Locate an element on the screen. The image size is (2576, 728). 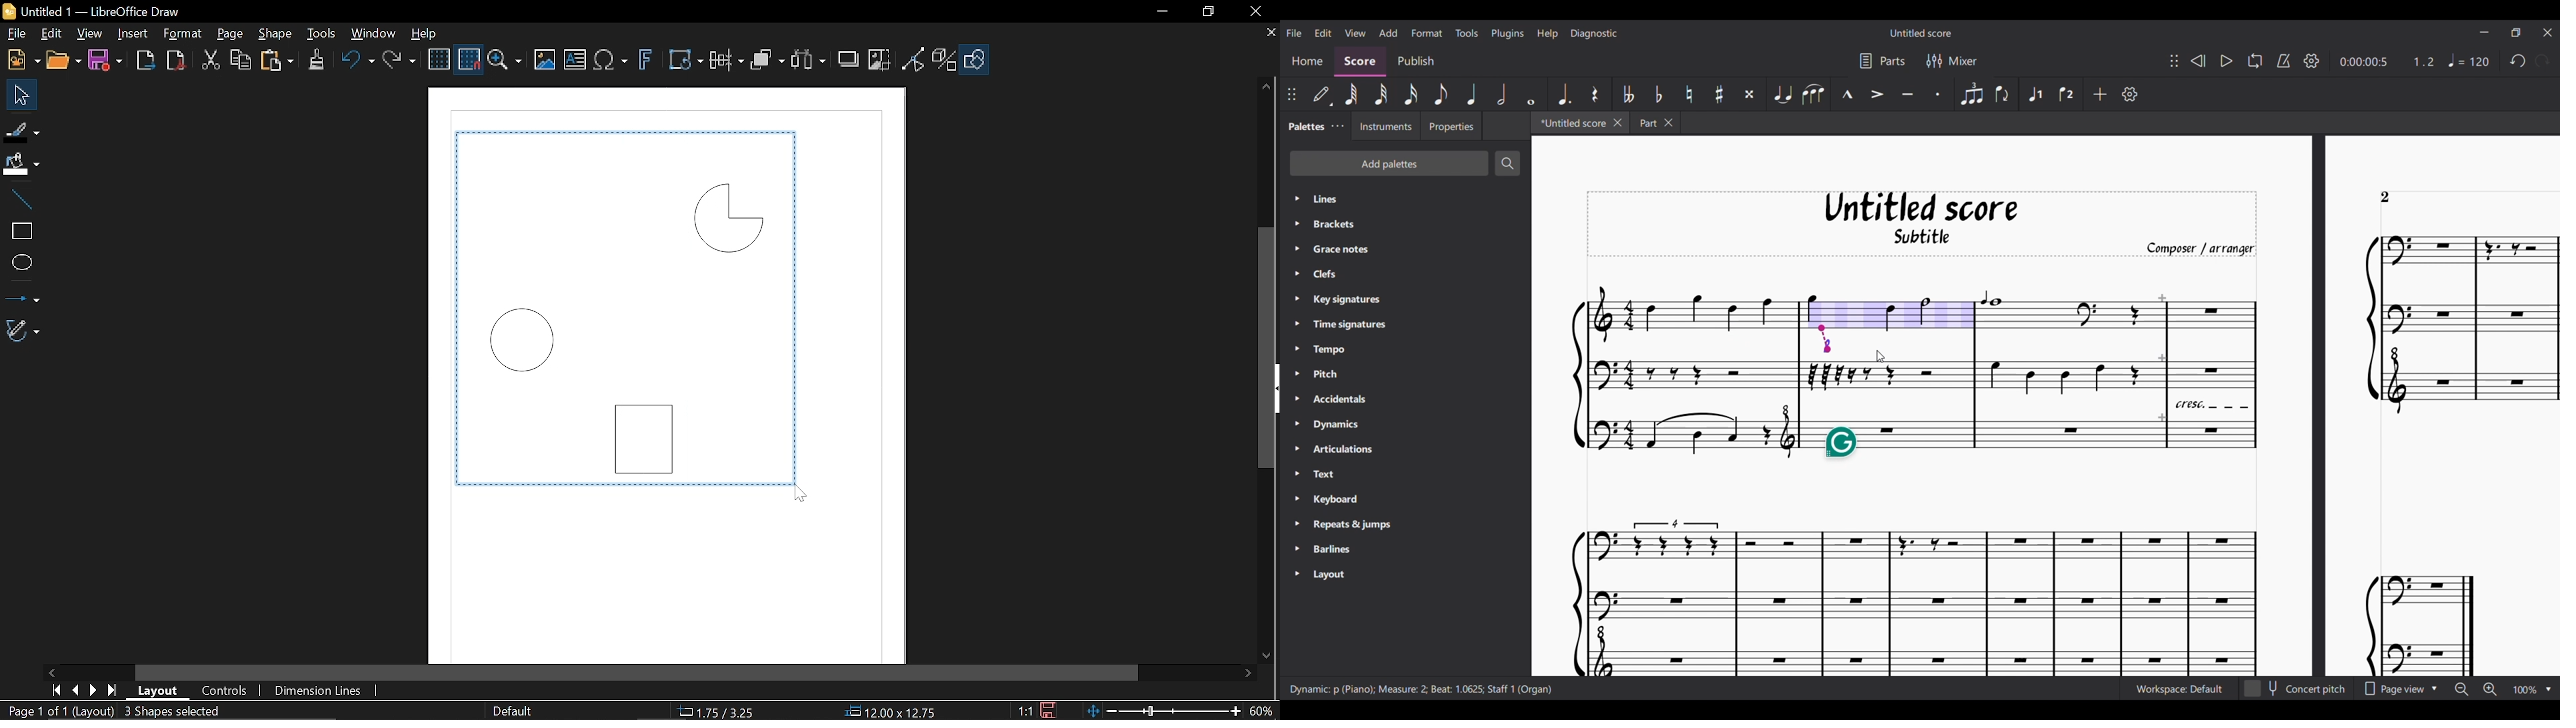
Transform is located at coordinates (682, 61).